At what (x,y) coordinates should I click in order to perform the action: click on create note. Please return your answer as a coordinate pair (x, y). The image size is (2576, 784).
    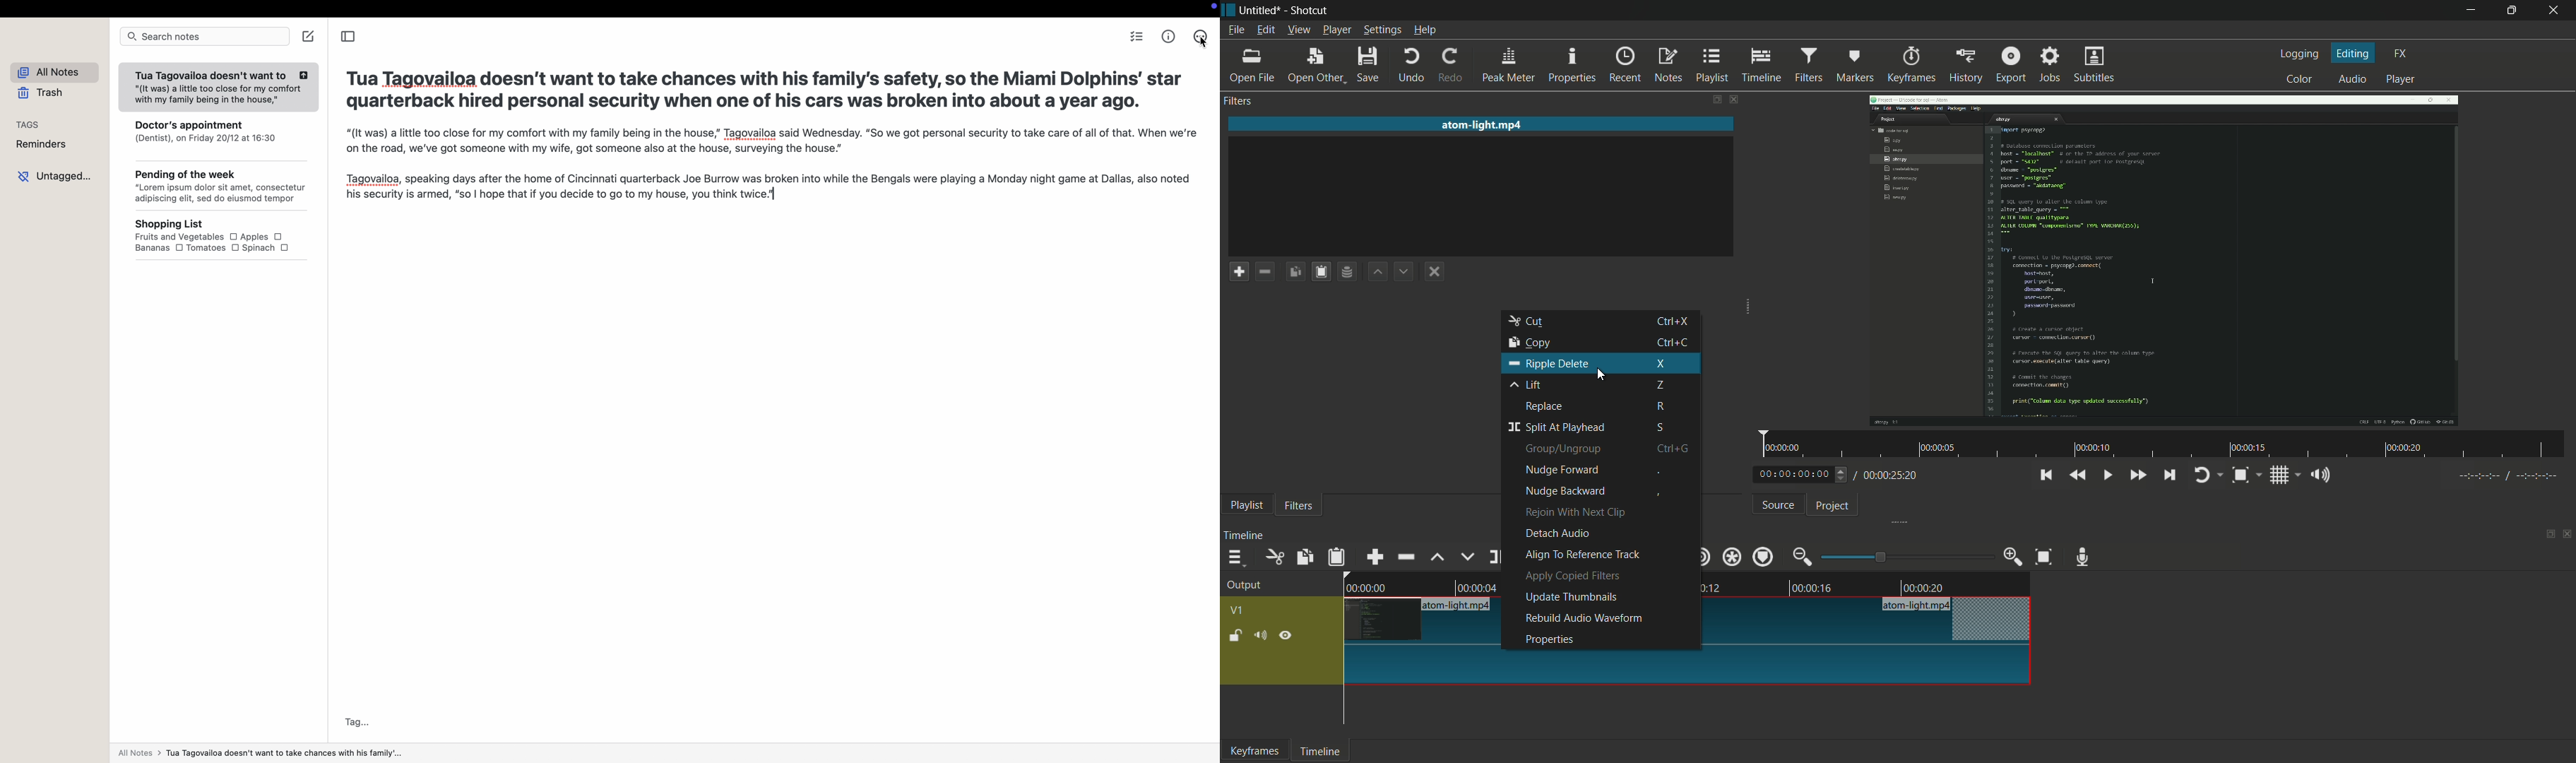
    Looking at the image, I should click on (307, 38).